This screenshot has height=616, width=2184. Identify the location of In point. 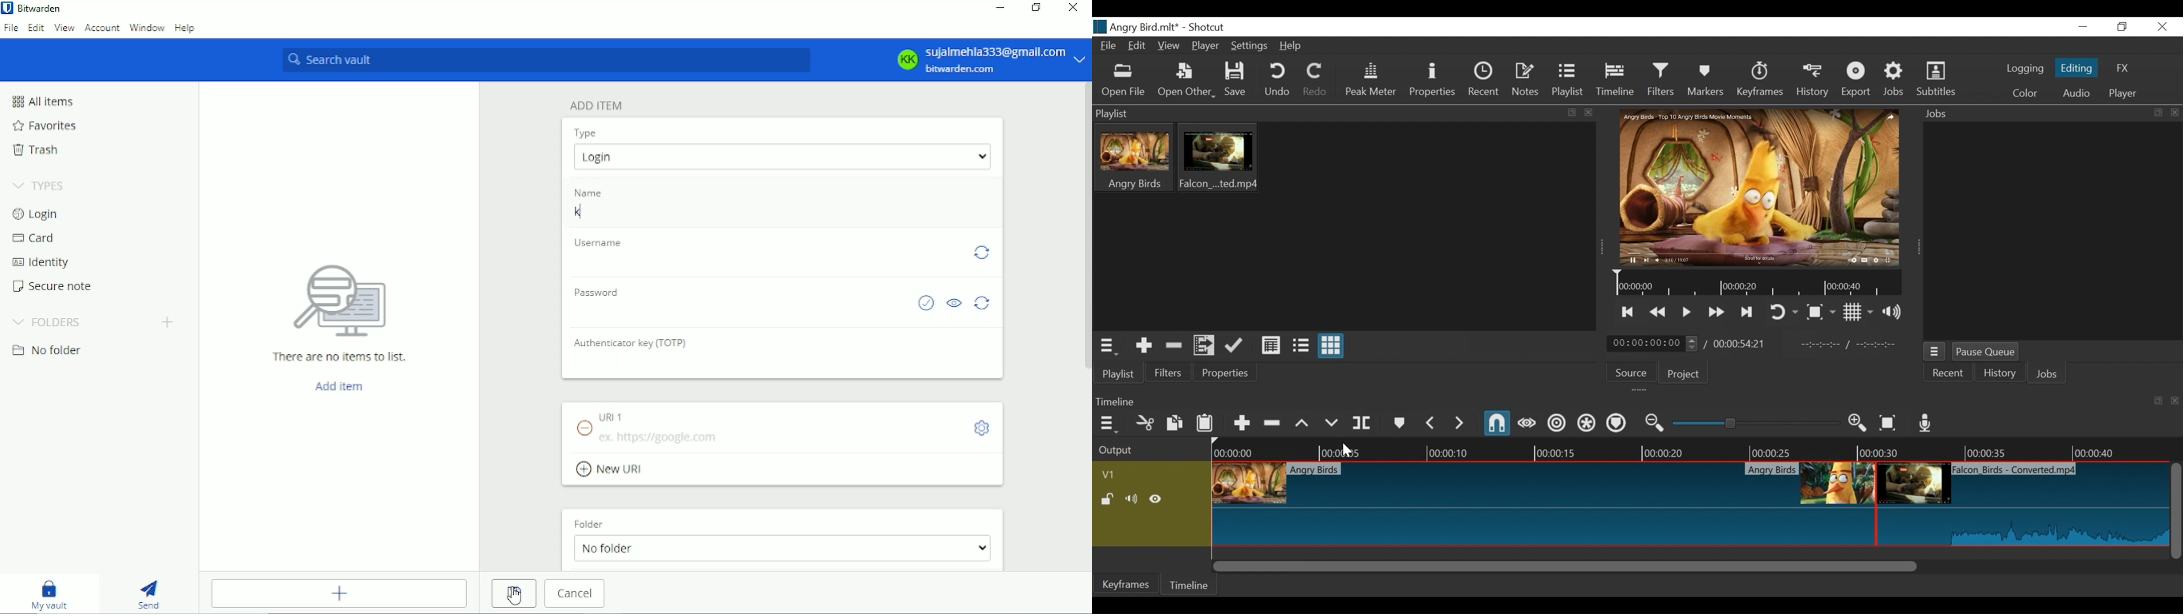
(1854, 346).